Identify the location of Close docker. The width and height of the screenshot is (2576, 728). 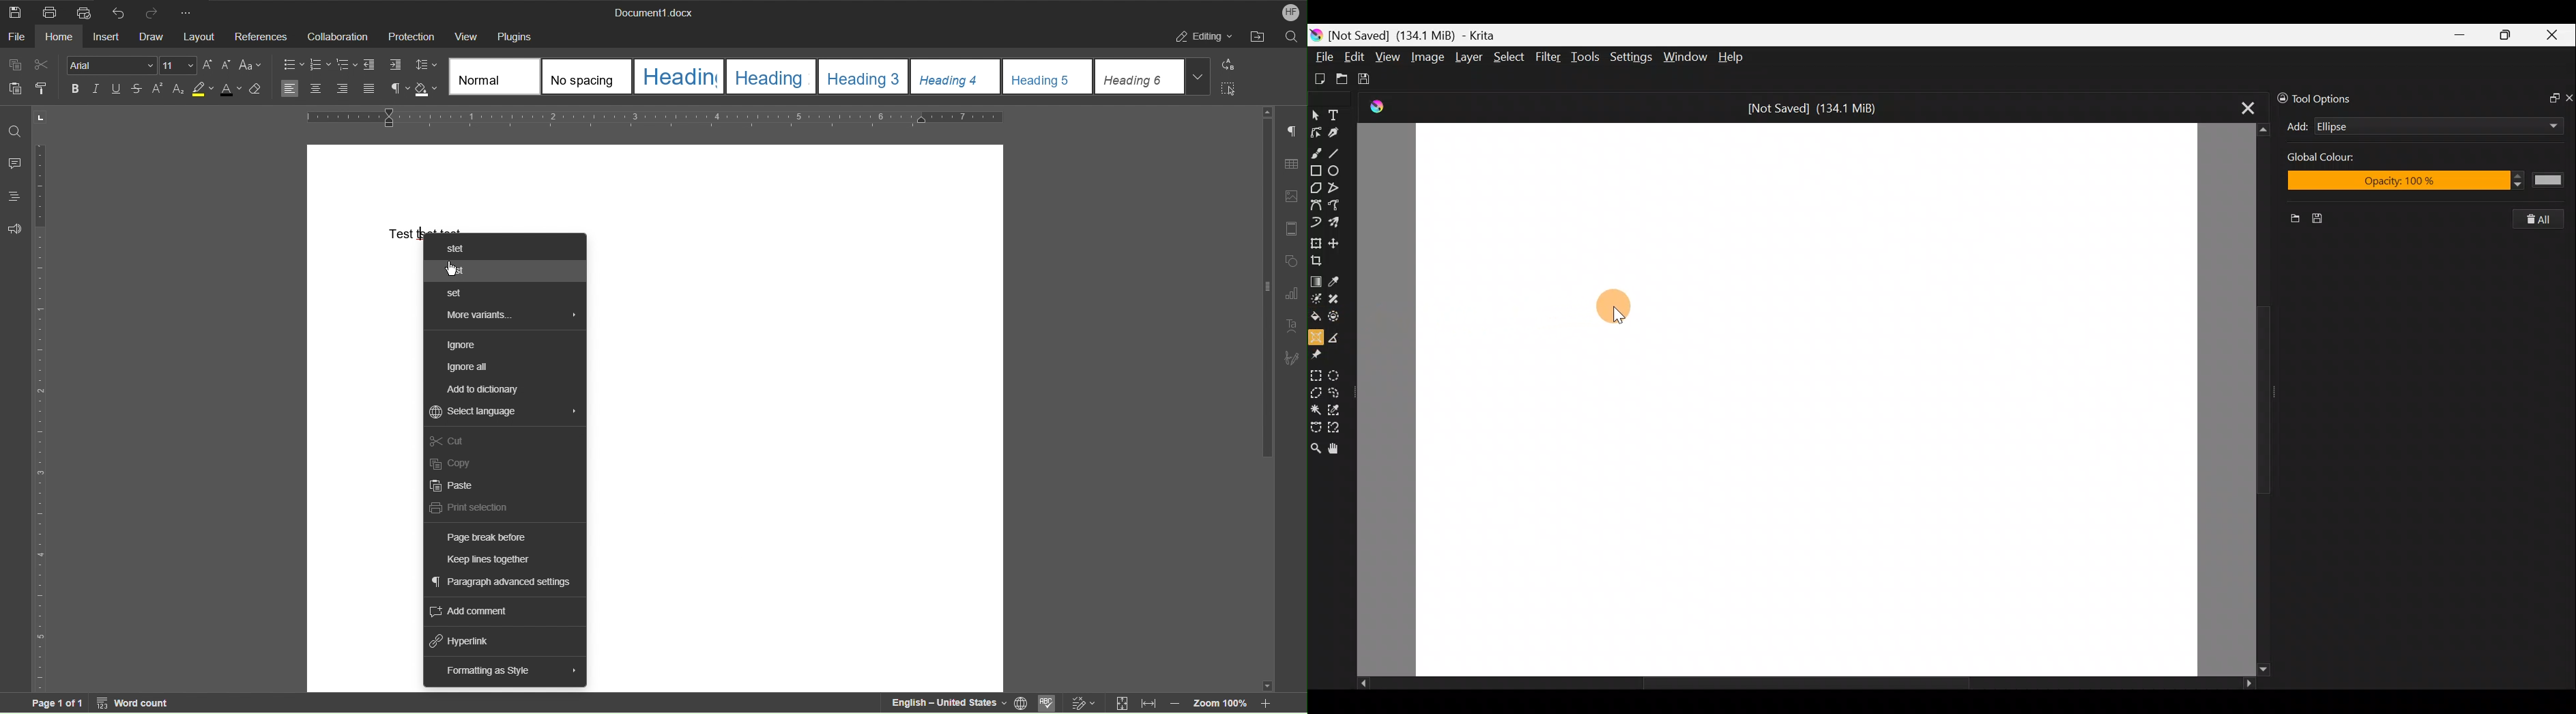
(2568, 97).